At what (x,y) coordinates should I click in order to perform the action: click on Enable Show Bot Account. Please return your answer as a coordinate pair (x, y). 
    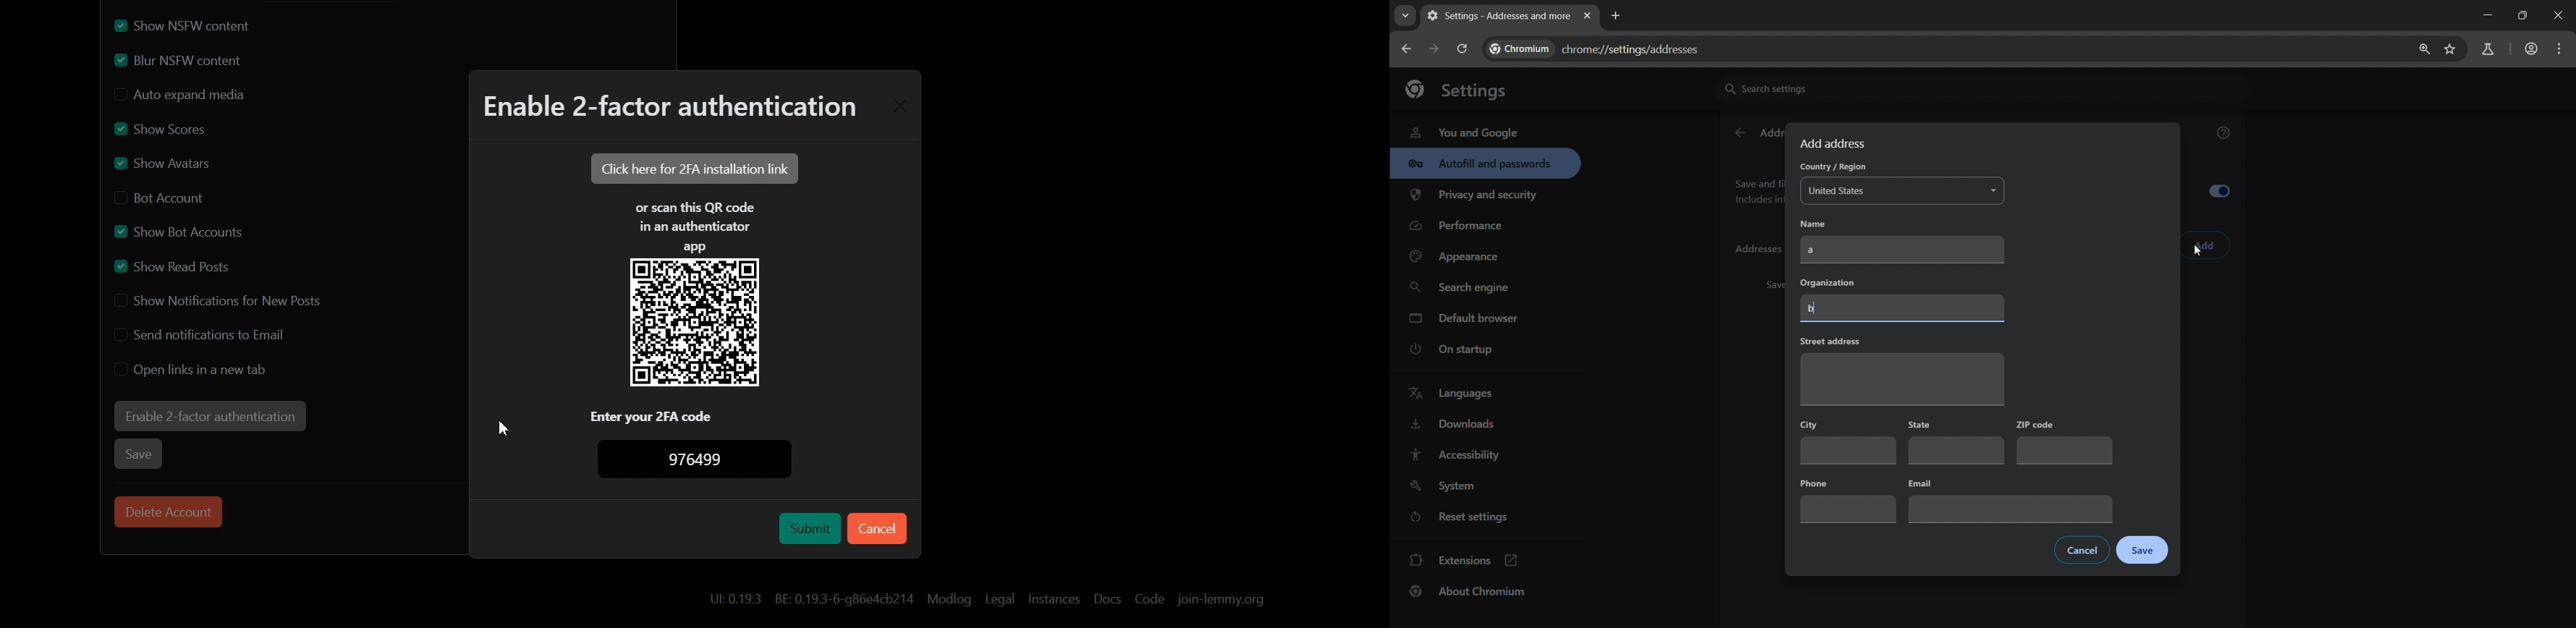
    Looking at the image, I should click on (181, 229).